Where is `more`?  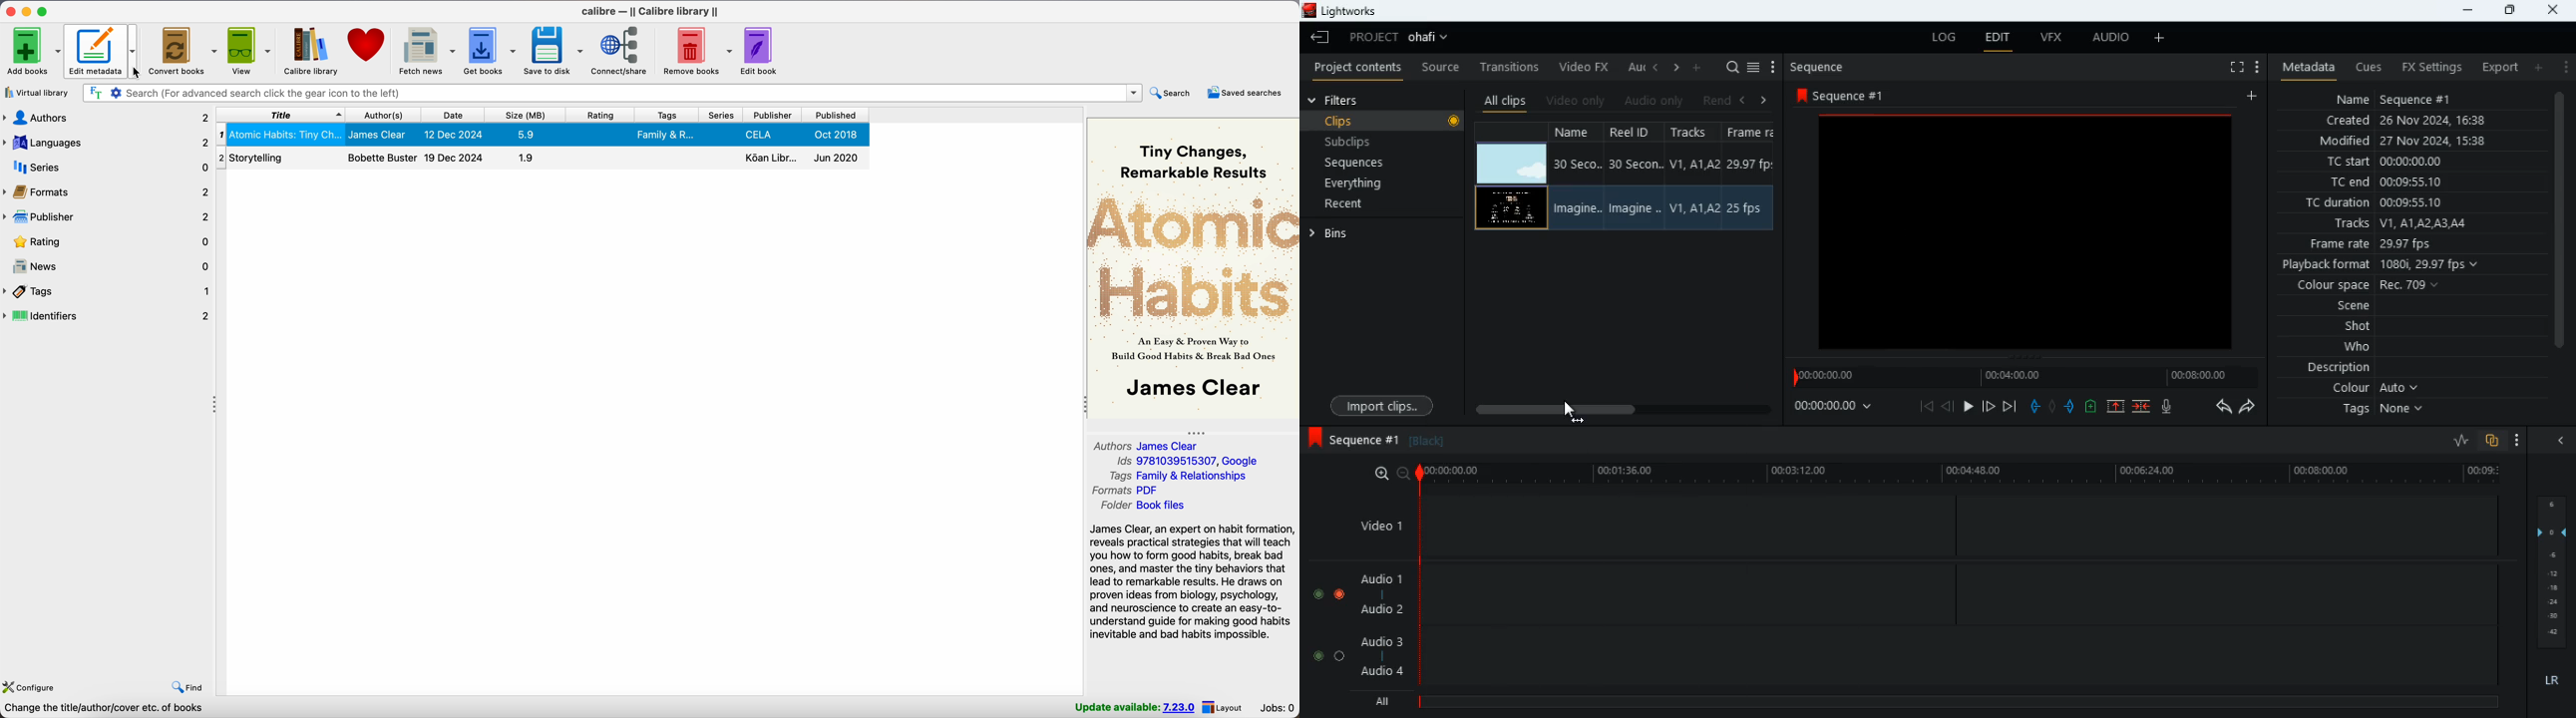 more is located at coordinates (1697, 67).